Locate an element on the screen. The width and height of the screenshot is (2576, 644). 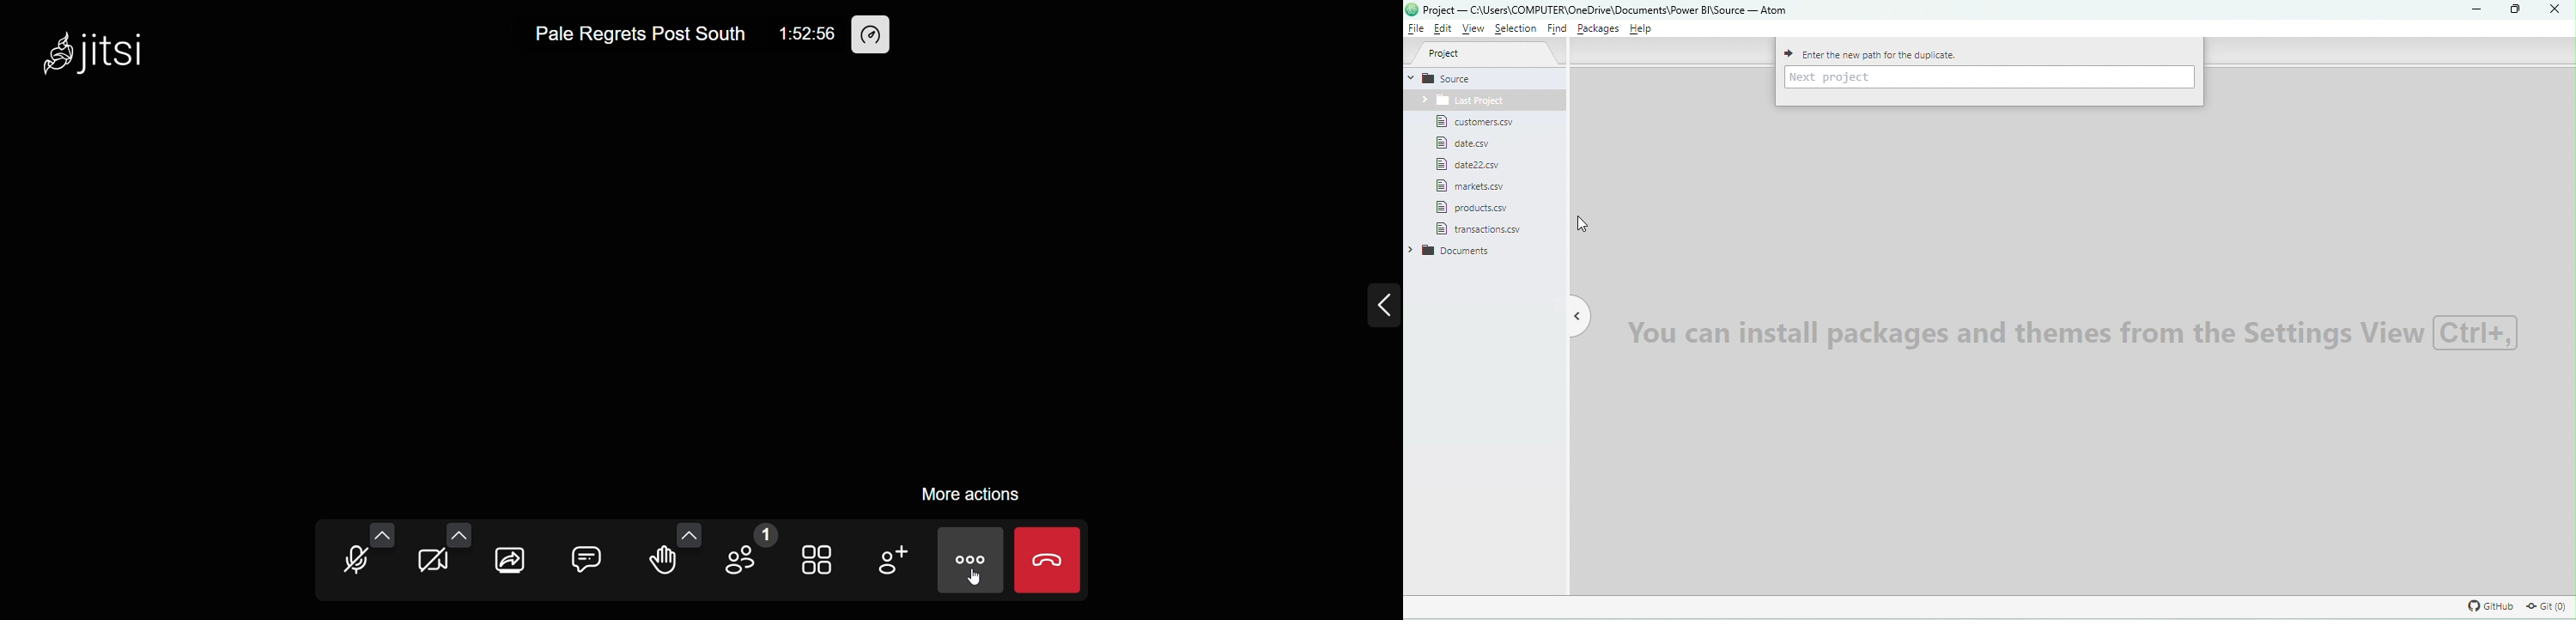
GitHub is located at coordinates (2488, 605).